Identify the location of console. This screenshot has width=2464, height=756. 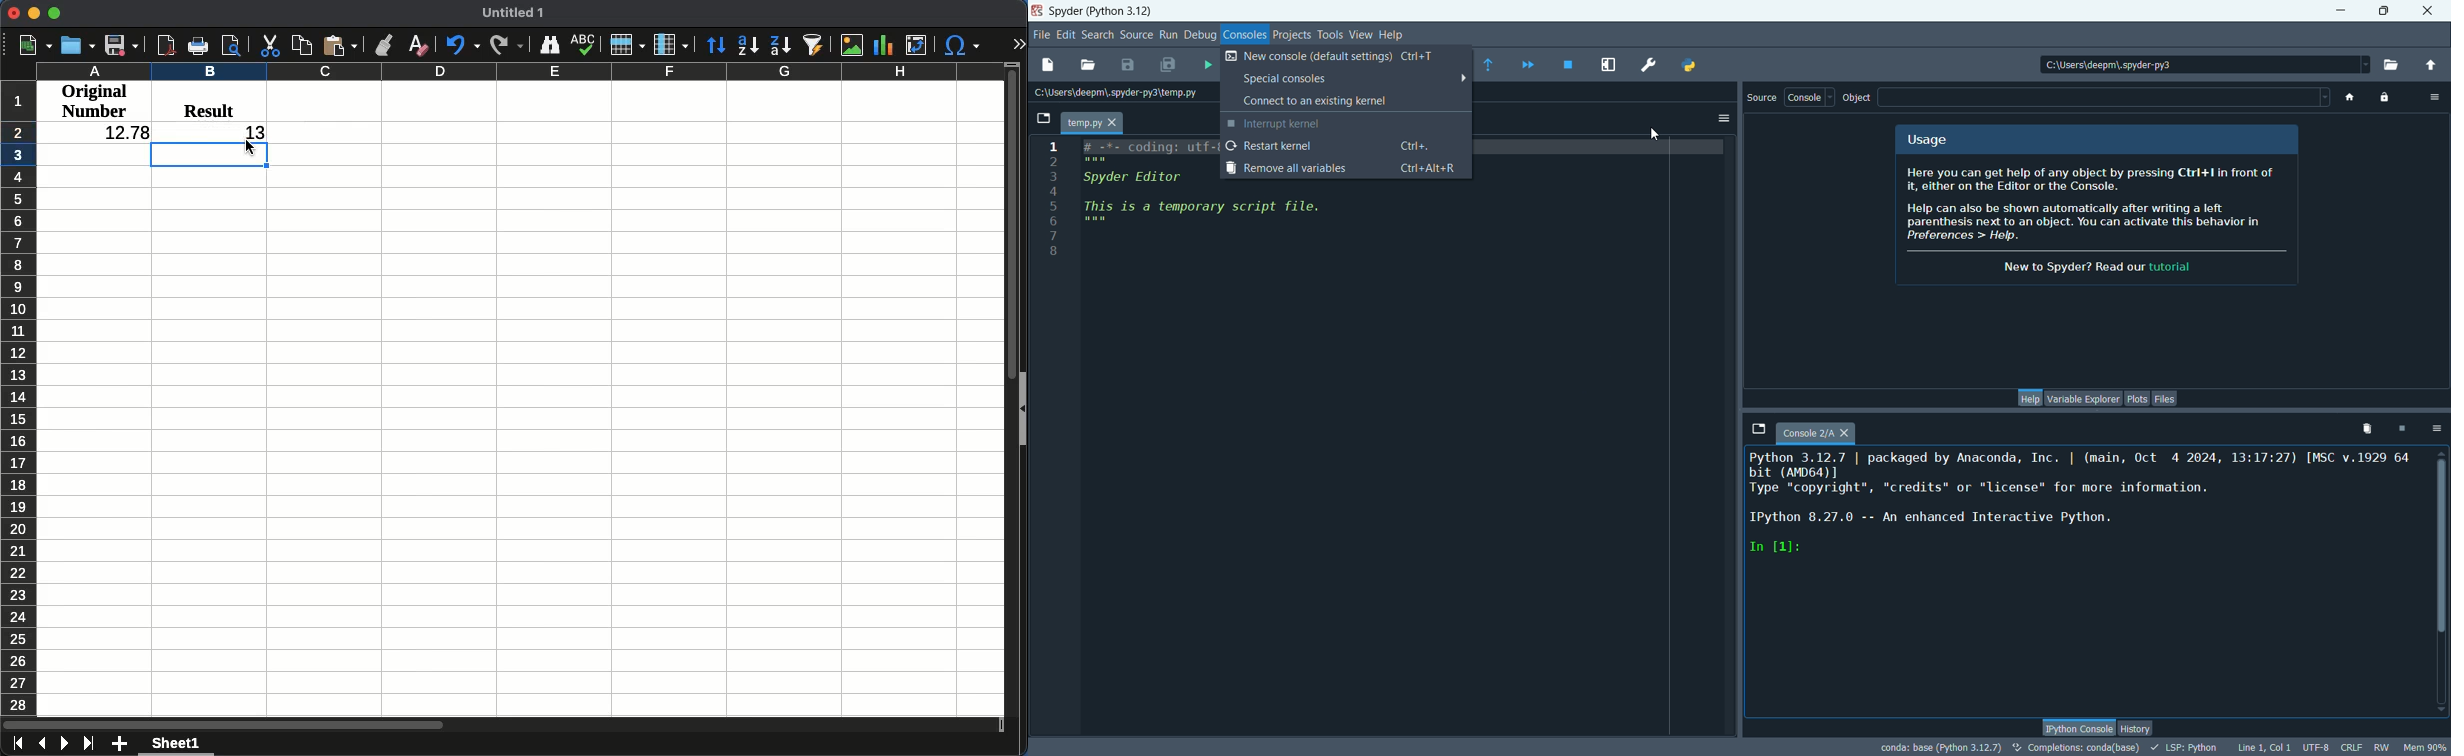
(1818, 434).